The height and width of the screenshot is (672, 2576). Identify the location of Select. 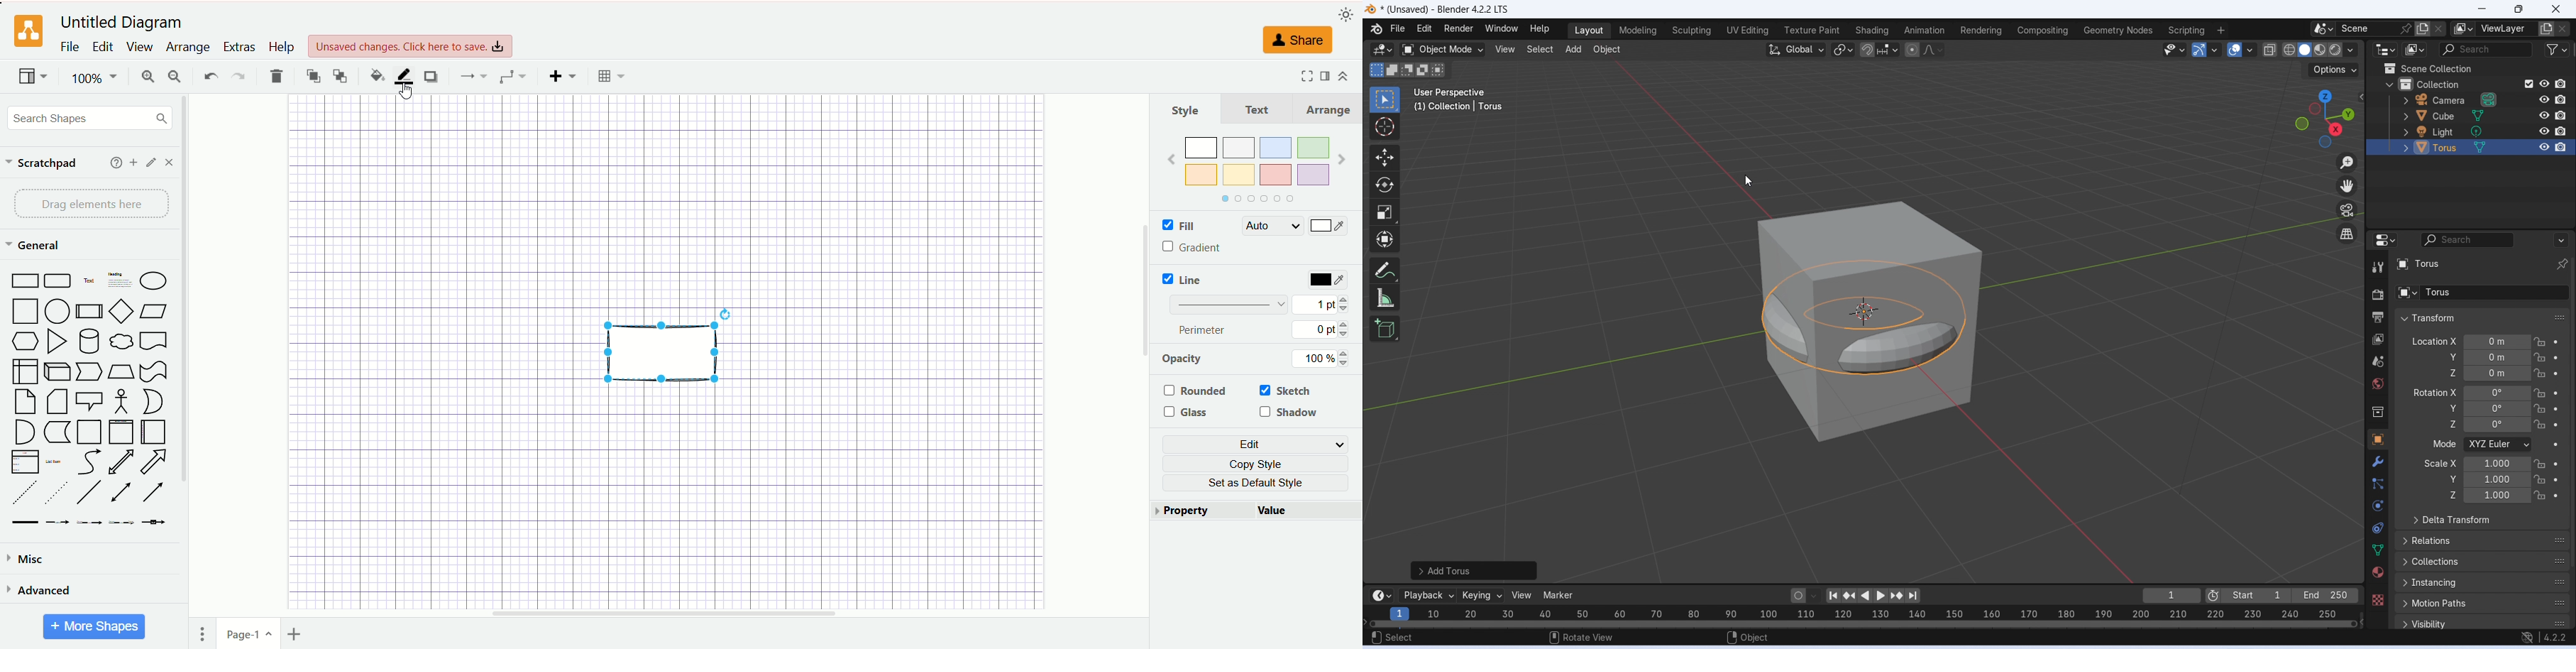
(1540, 49).